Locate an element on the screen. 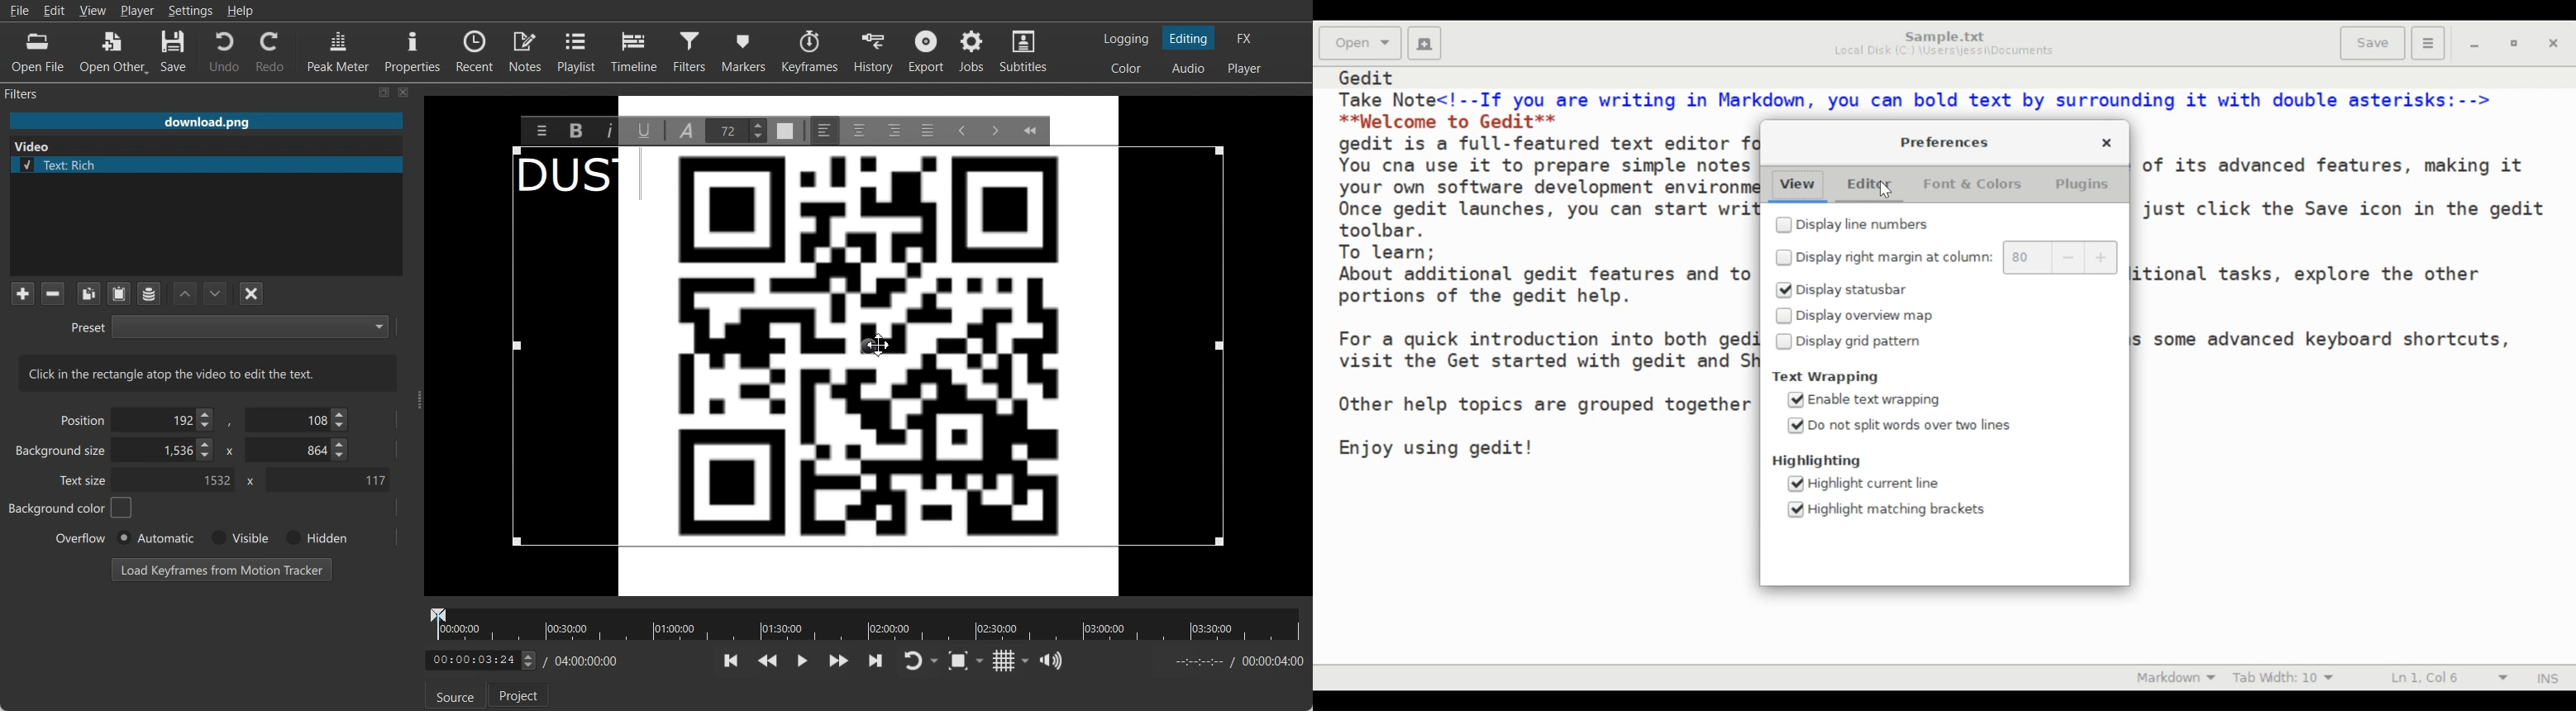  Text size is located at coordinates (84, 480).